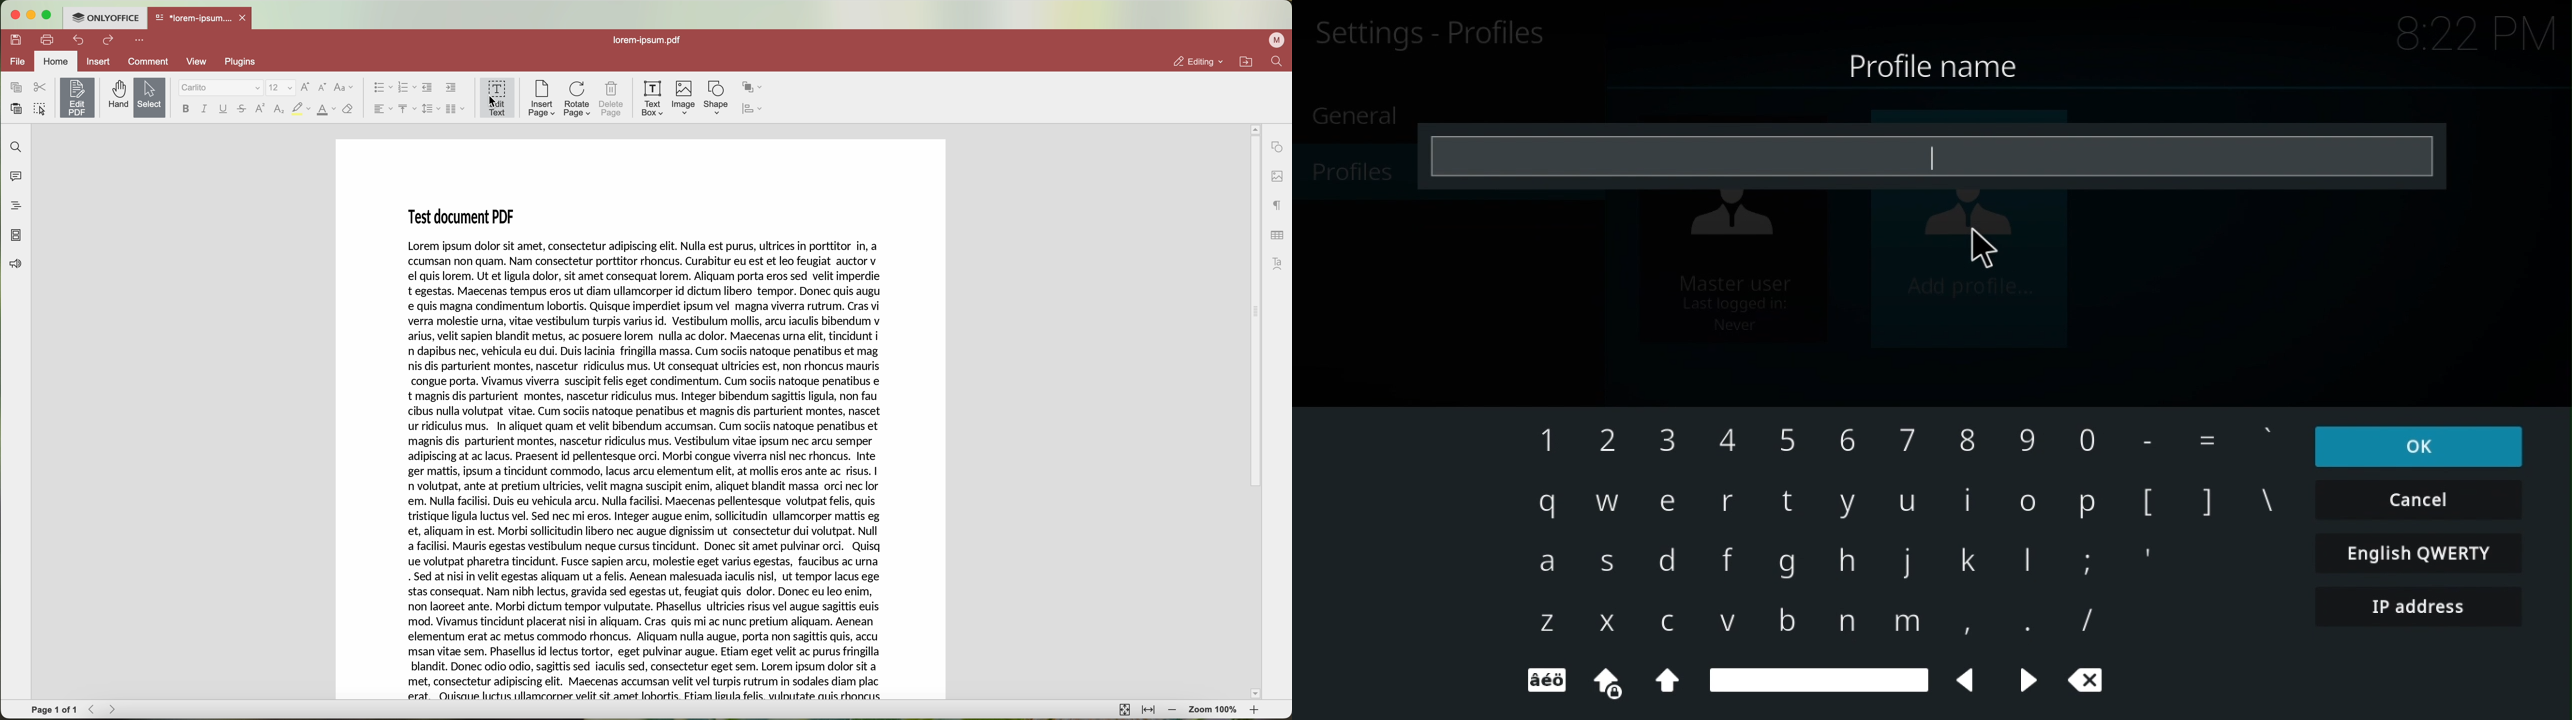 The height and width of the screenshot is (728, 2576). Describe the element at coordinates (280, 87) in the screenshot. I see `size type` at that location.